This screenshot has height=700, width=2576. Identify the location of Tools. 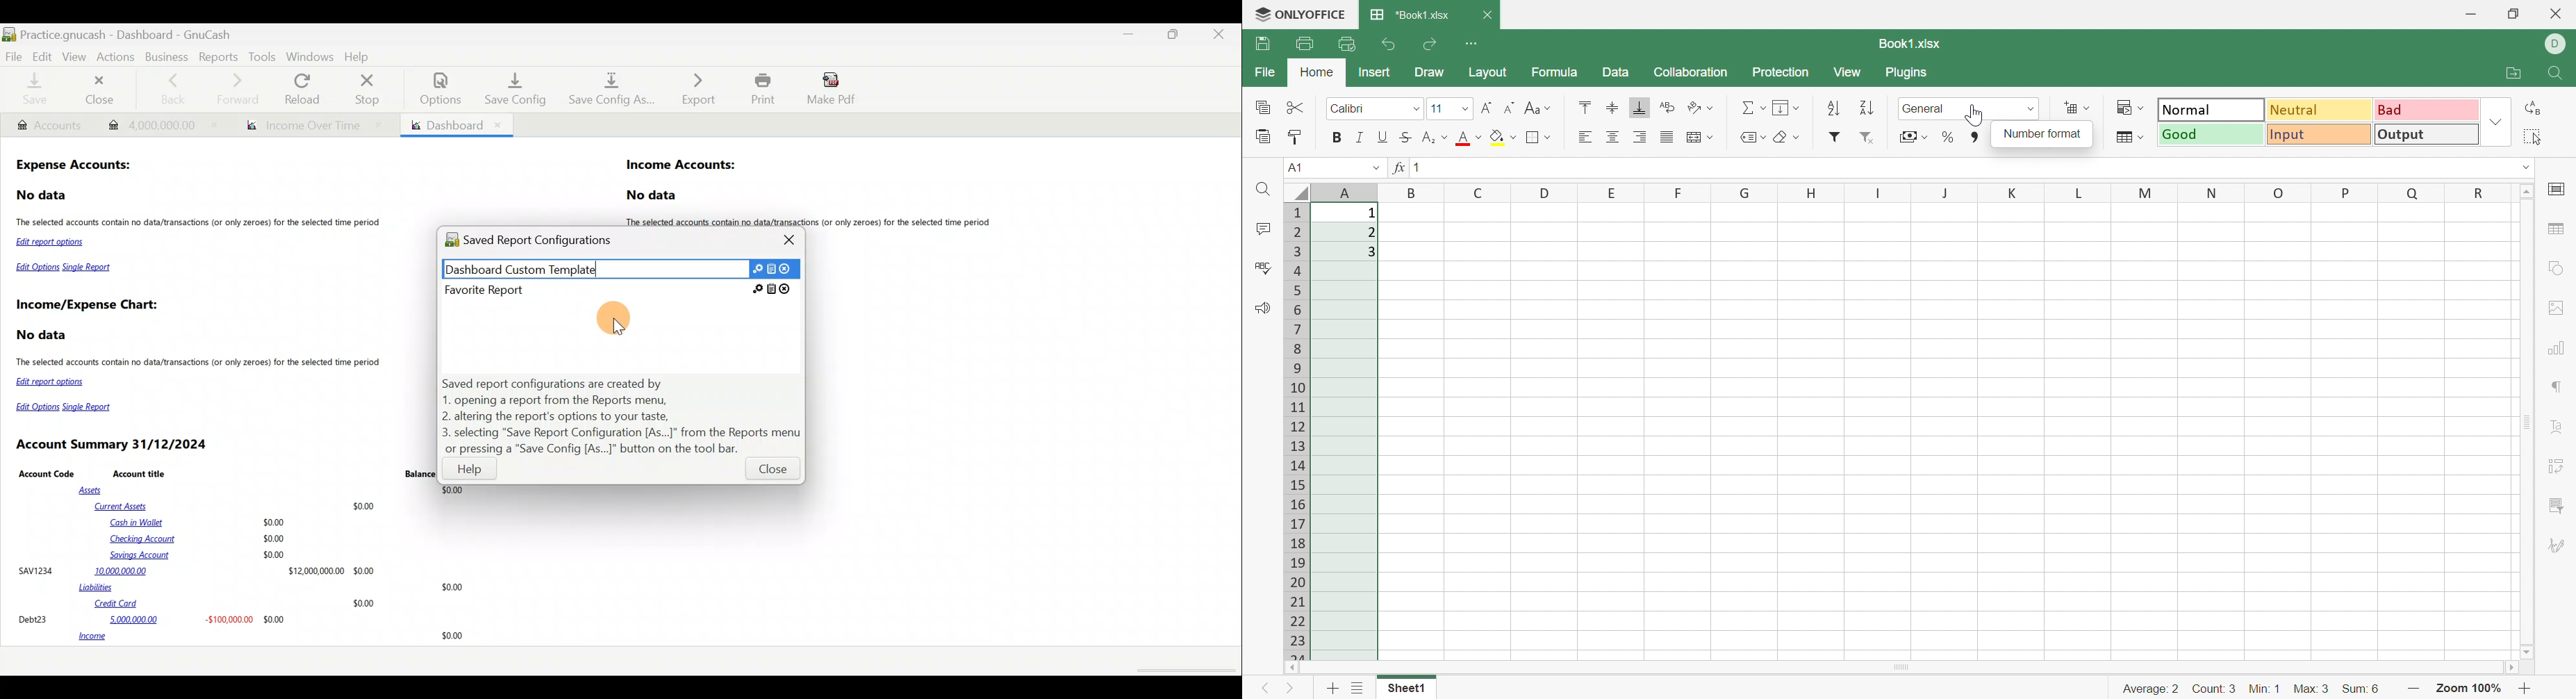
(262, 56).